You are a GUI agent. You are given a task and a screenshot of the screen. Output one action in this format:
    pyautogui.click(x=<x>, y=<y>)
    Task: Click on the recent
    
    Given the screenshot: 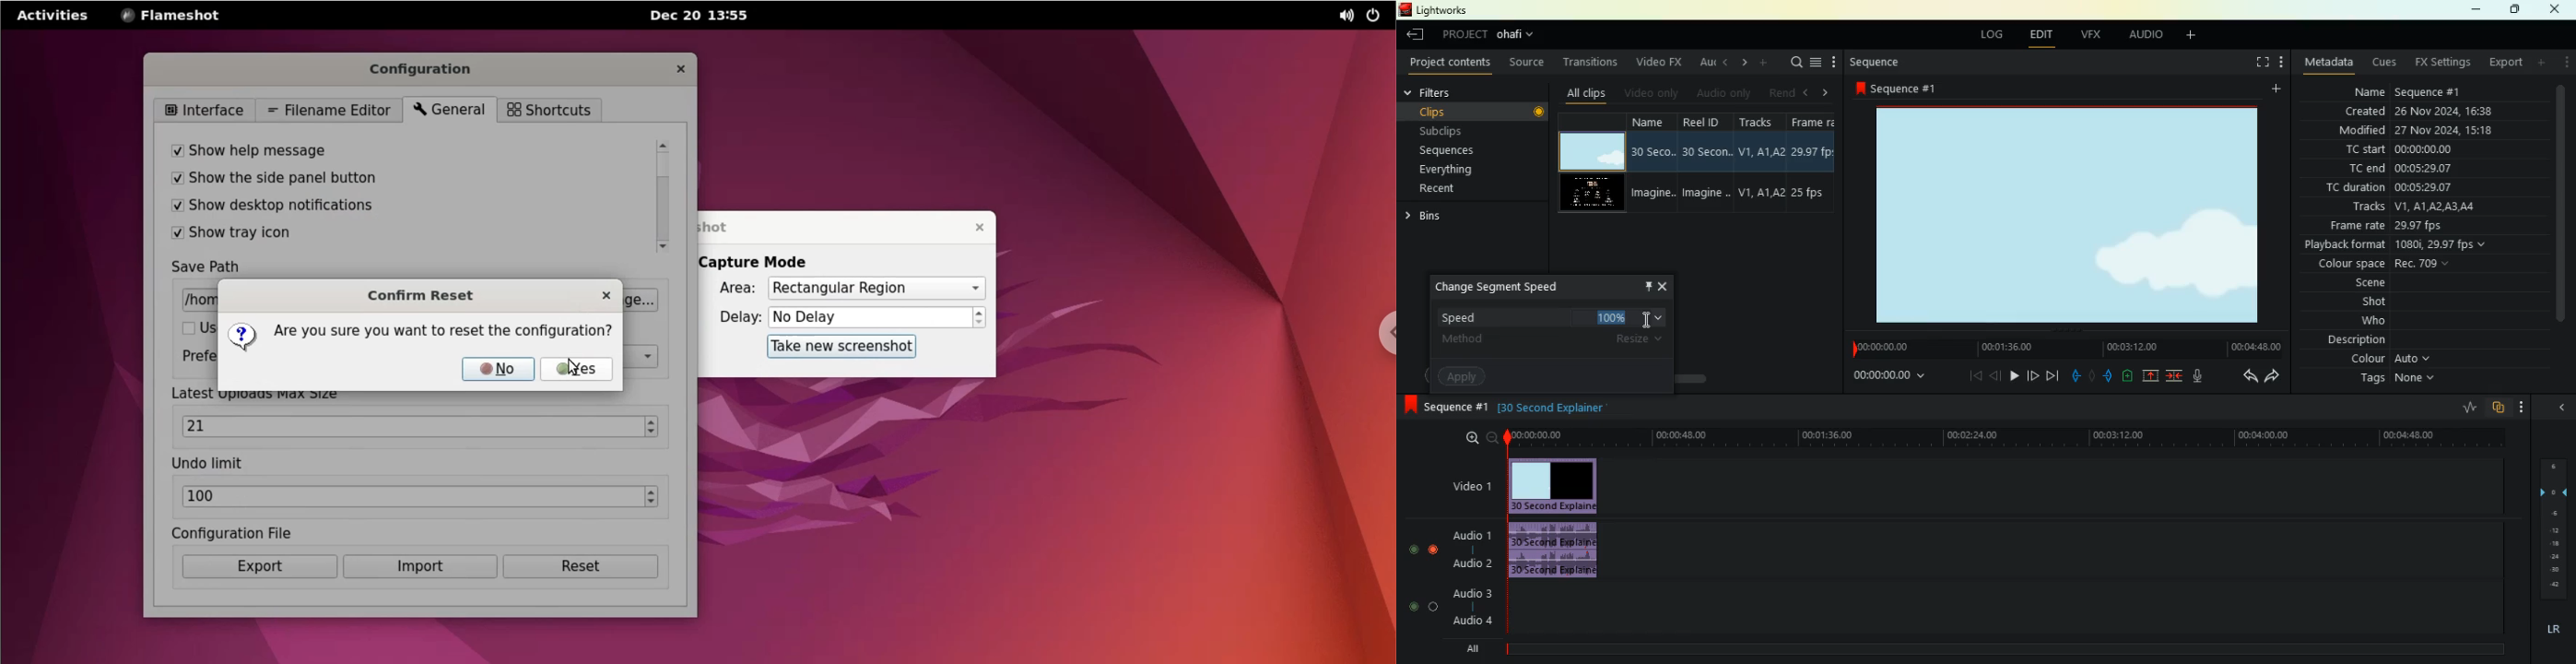 What is the action you would take?
    pyautogui.click(x=1453, y=188)
    